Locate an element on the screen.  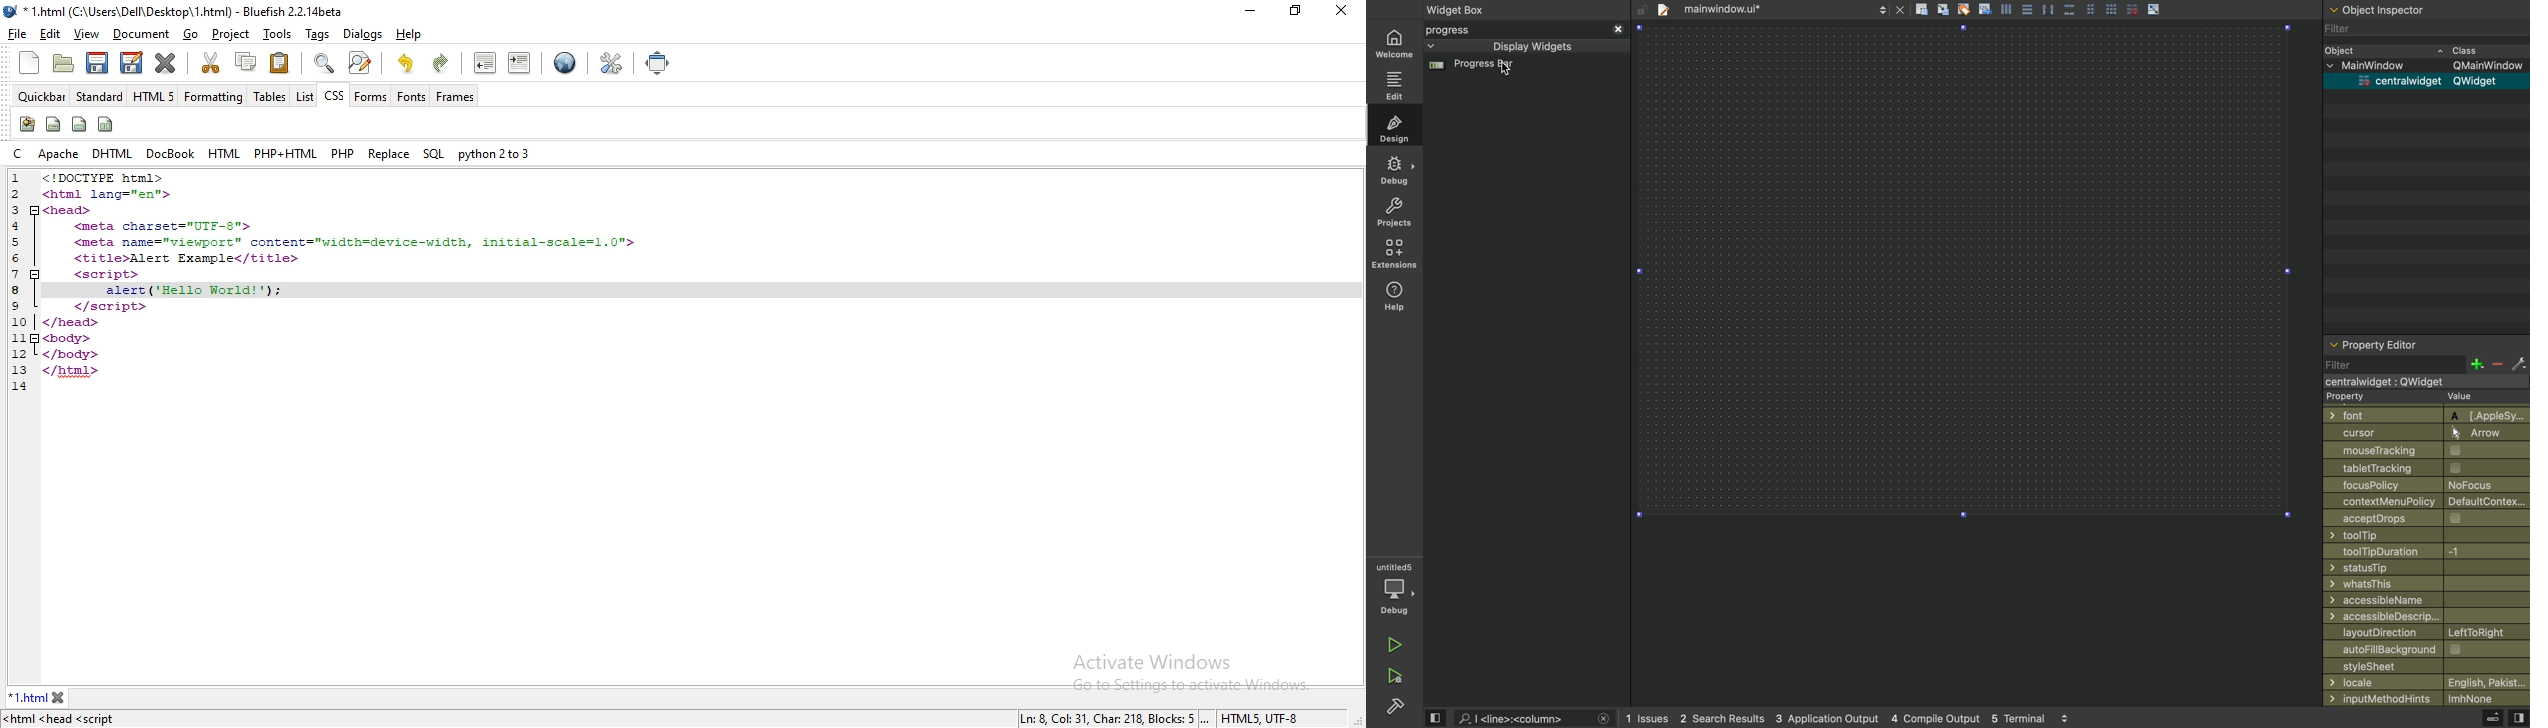
inputmethodhints is located at coordinates (2426, 697).